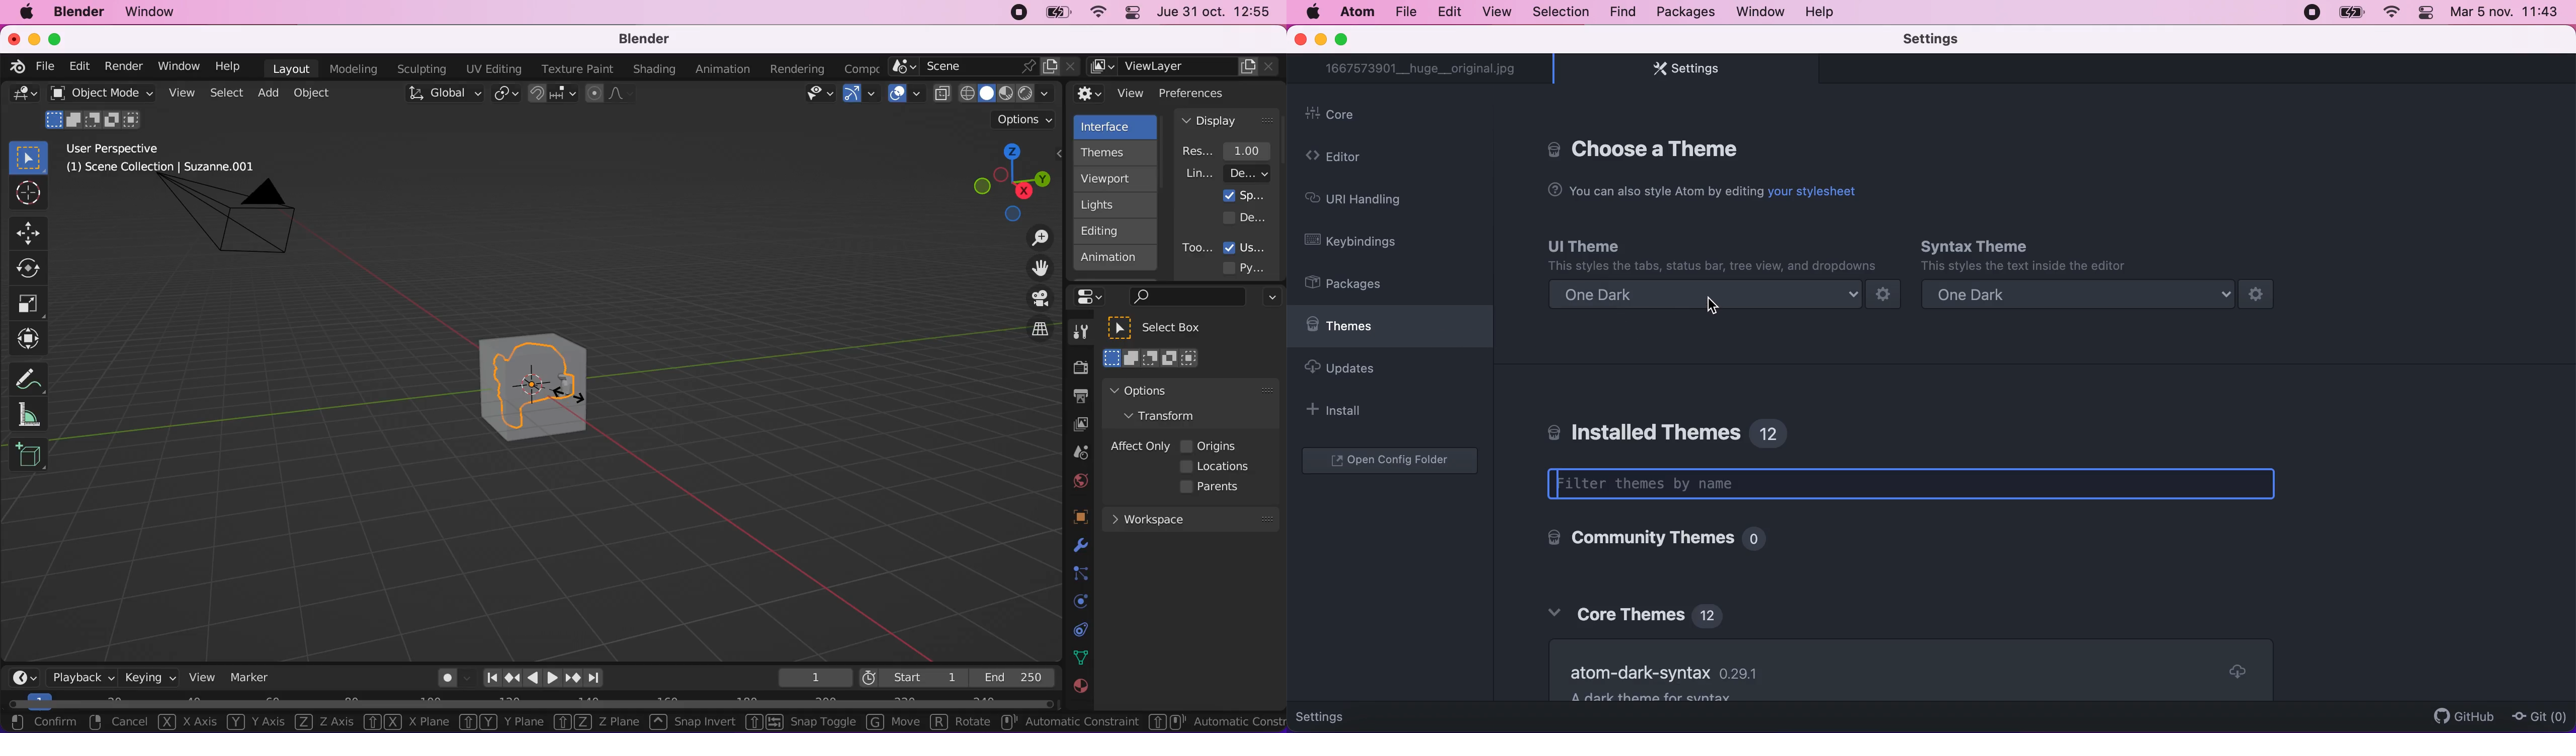 This screenshot has width=2576, height=756. What do you see at coordinates (24, 97) in the screenshot?
I see `general` at bounding box center [24, 97].